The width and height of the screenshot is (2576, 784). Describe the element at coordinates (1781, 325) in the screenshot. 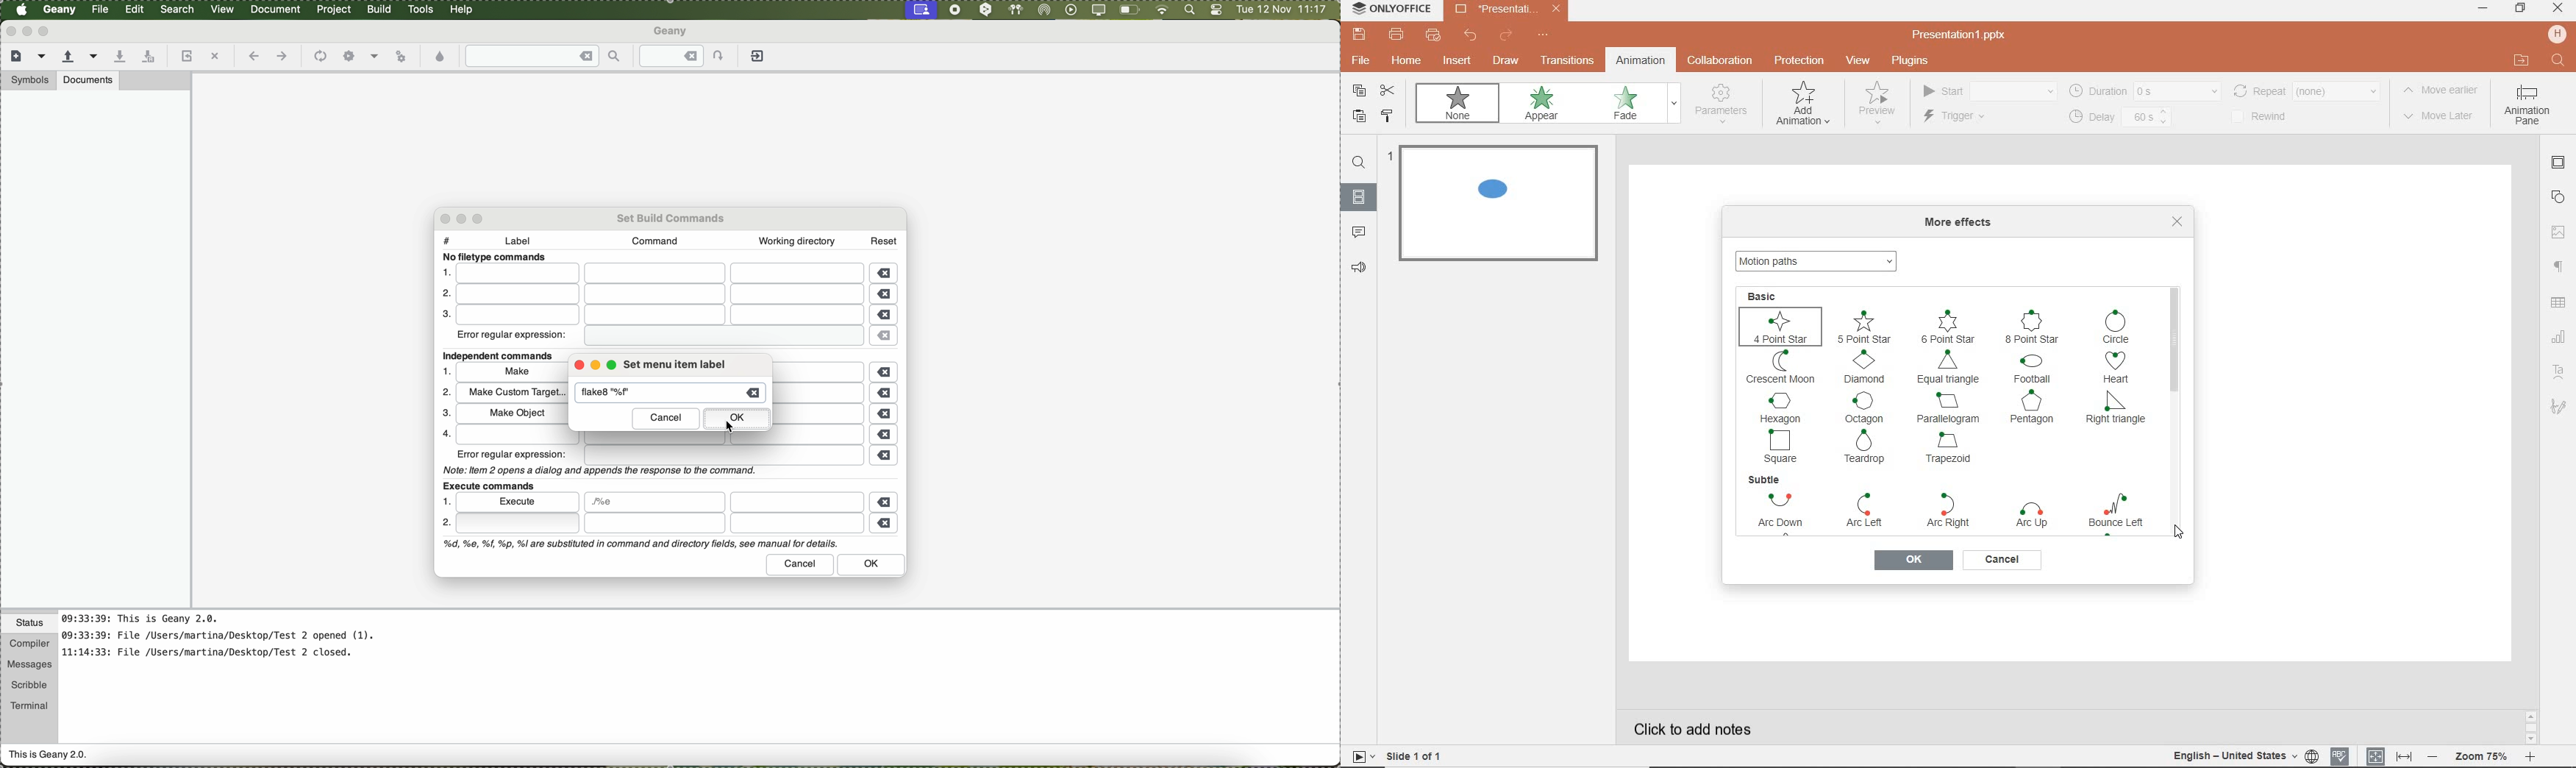

I see `4 POINT STAR` at that location.